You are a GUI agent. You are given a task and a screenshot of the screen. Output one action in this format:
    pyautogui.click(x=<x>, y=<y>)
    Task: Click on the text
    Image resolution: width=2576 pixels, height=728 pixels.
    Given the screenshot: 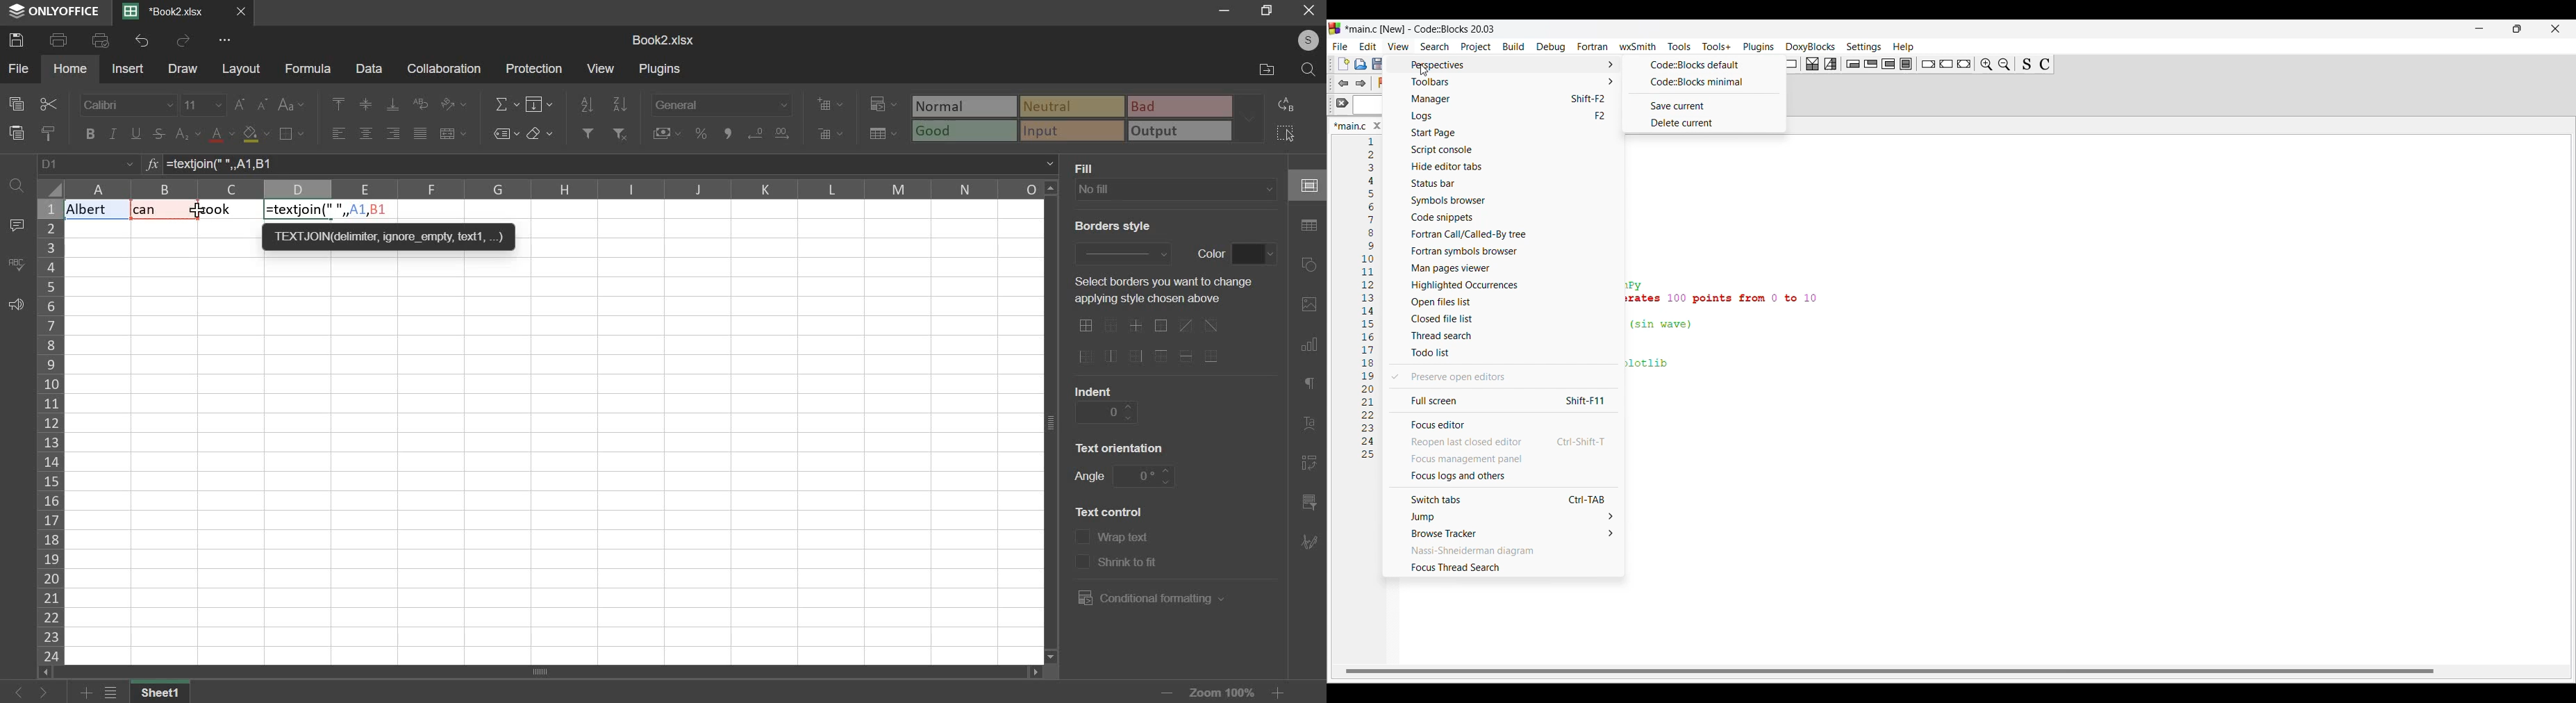 What is the action you would take?
    pyautogui.click(x=1121, y=447)
    